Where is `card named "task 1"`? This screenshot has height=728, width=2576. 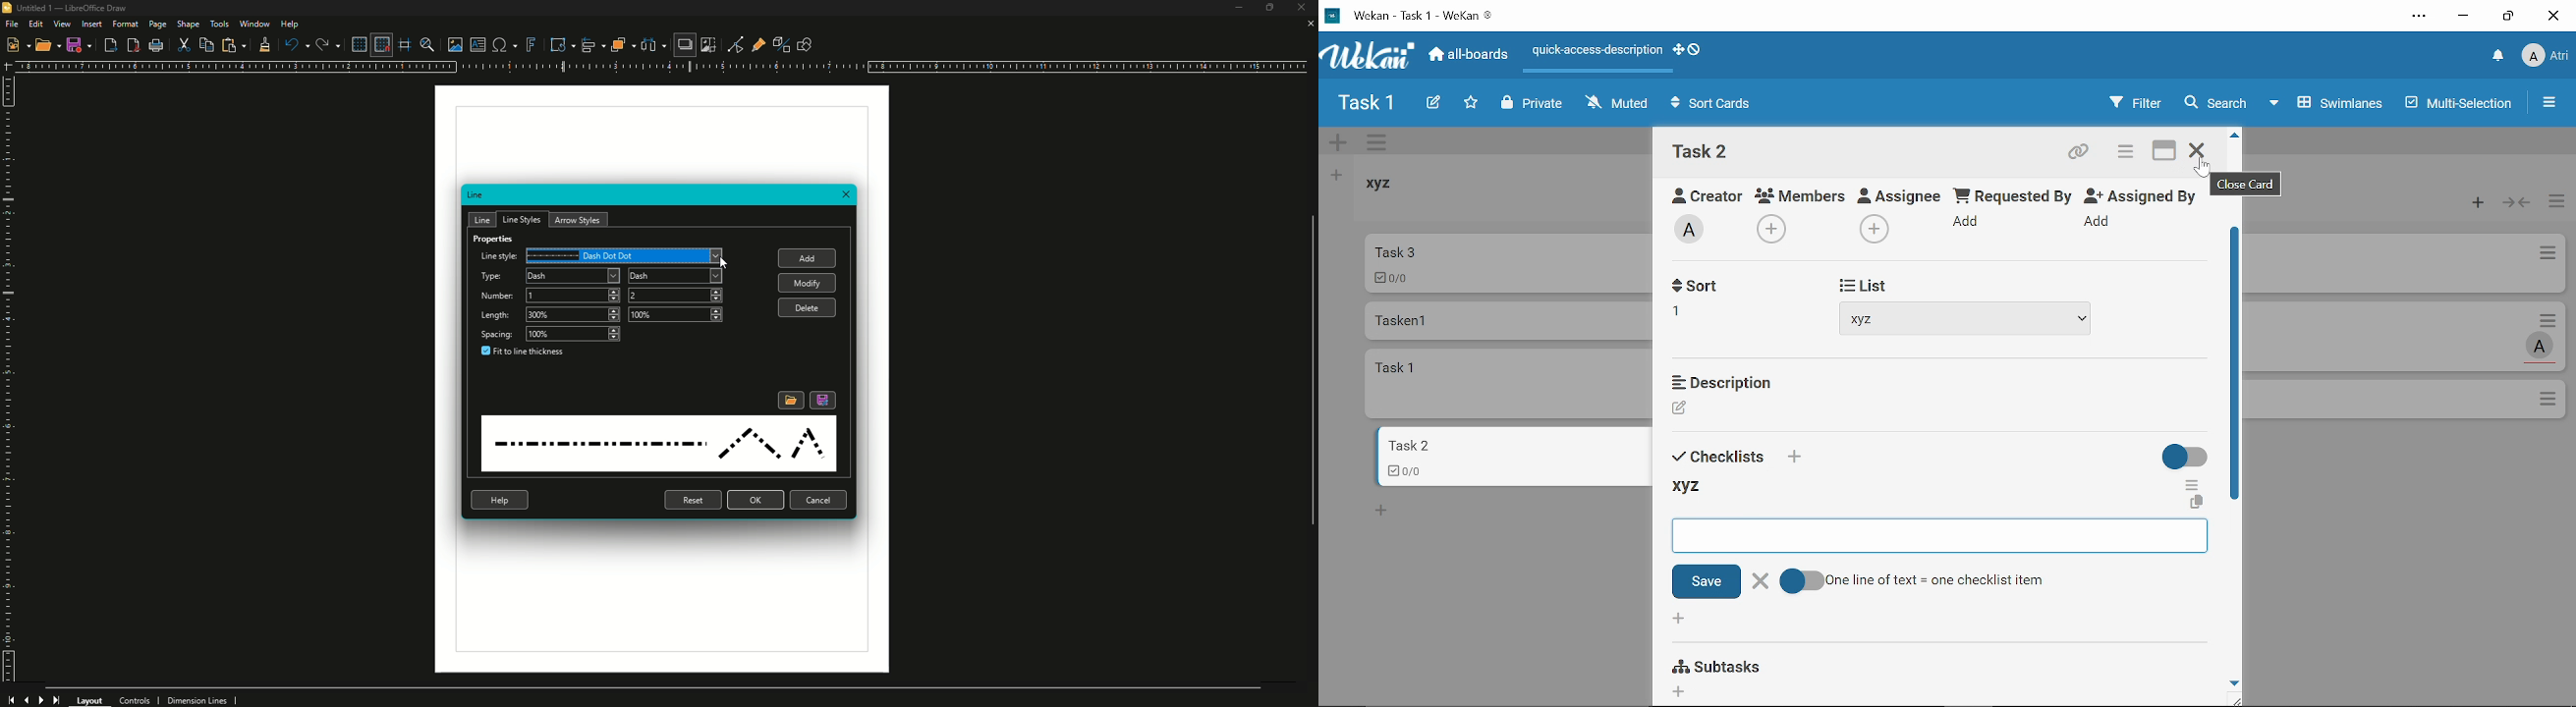
card named "task 1" is located at coordinates (1510, 383).